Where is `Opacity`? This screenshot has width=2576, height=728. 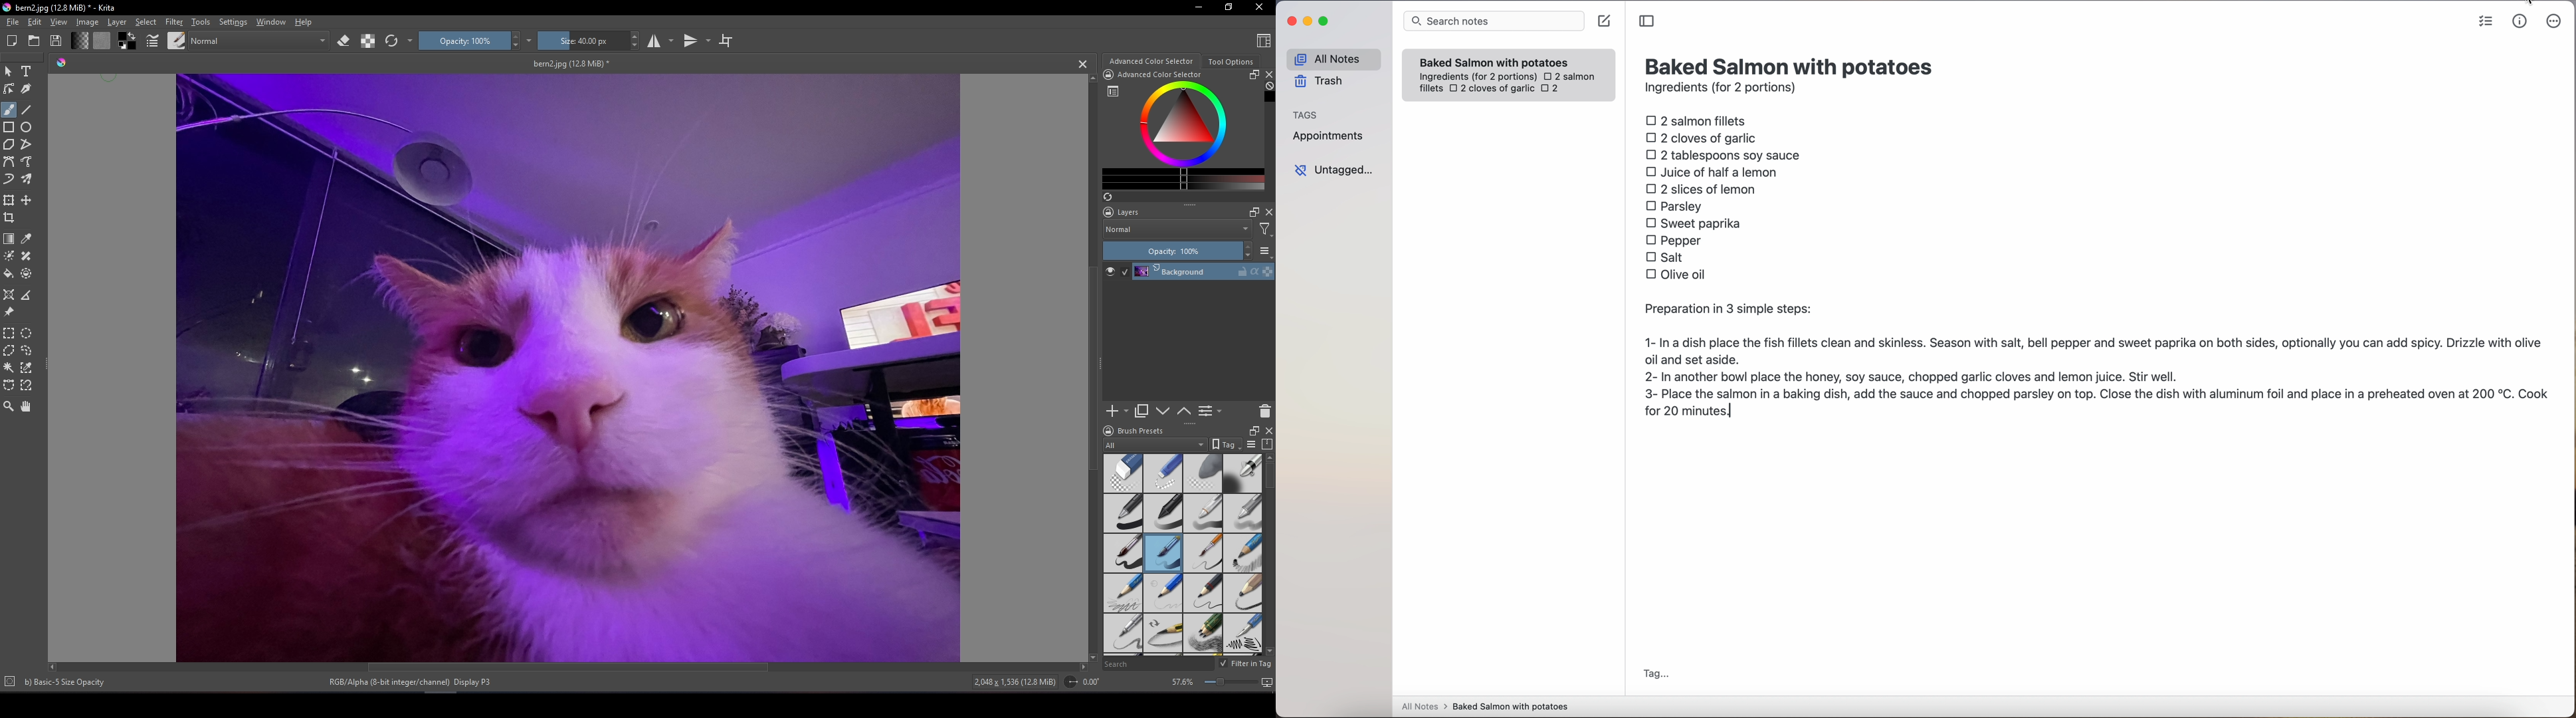 Opacity is located at coordinates (471, 41).